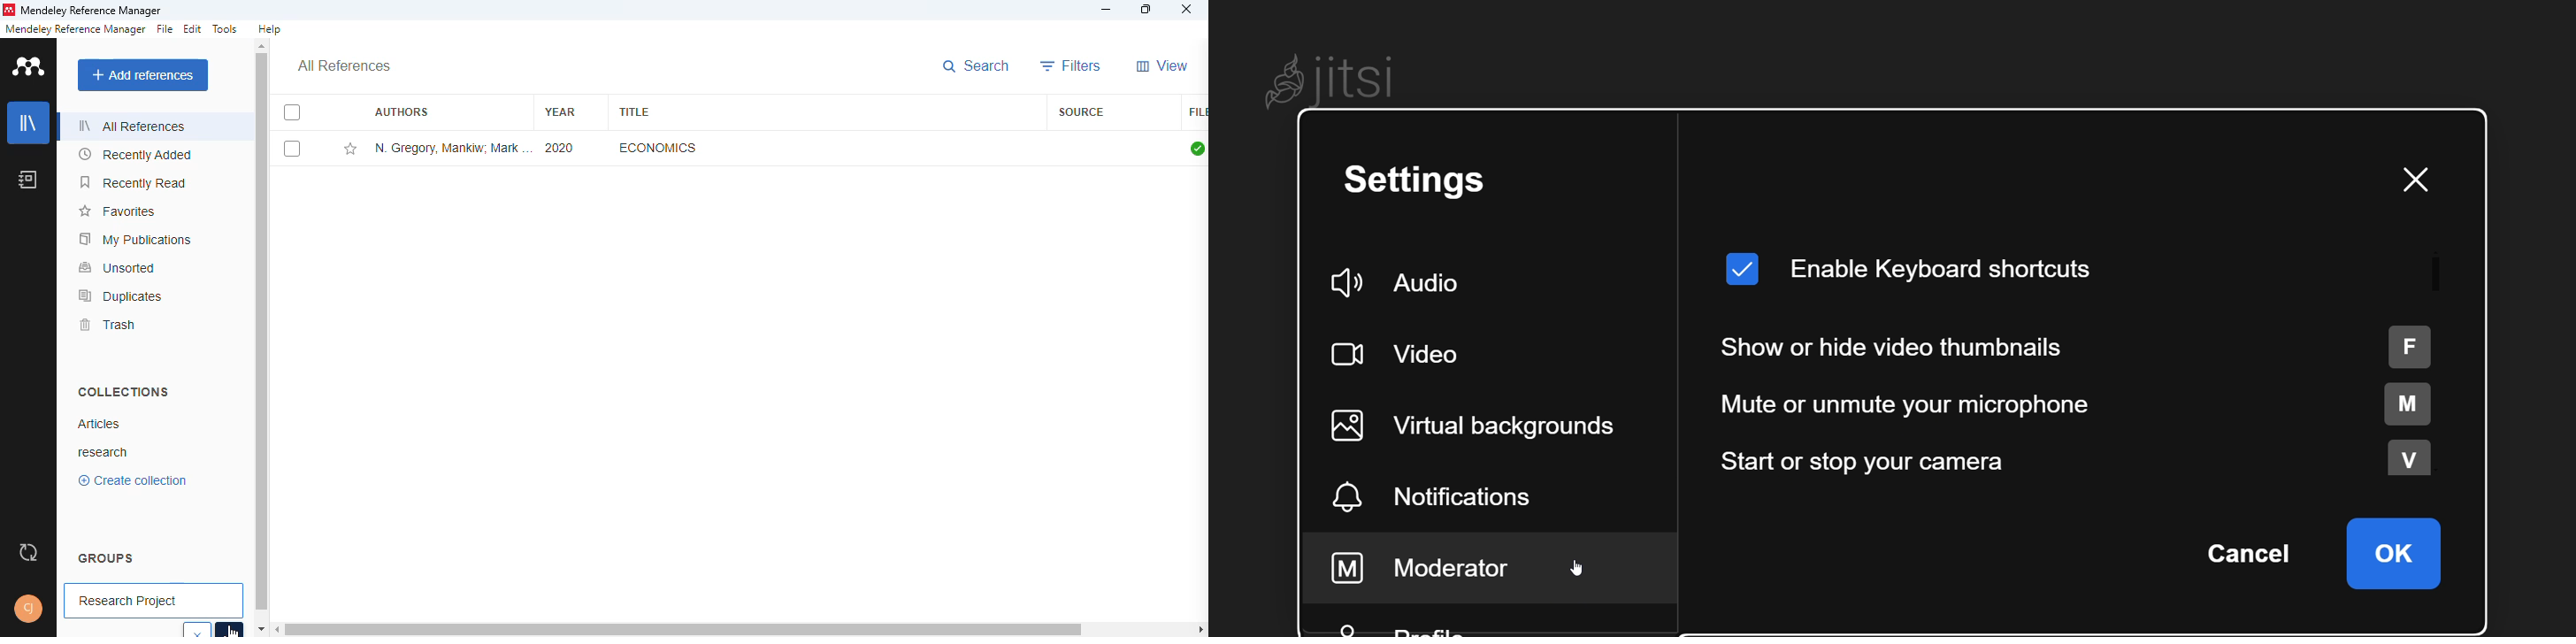 The image size is (2576, 644). What do you see at coordinates (226, 28) in the screenshot?
I see `tools` at bounding box center [226, 28].